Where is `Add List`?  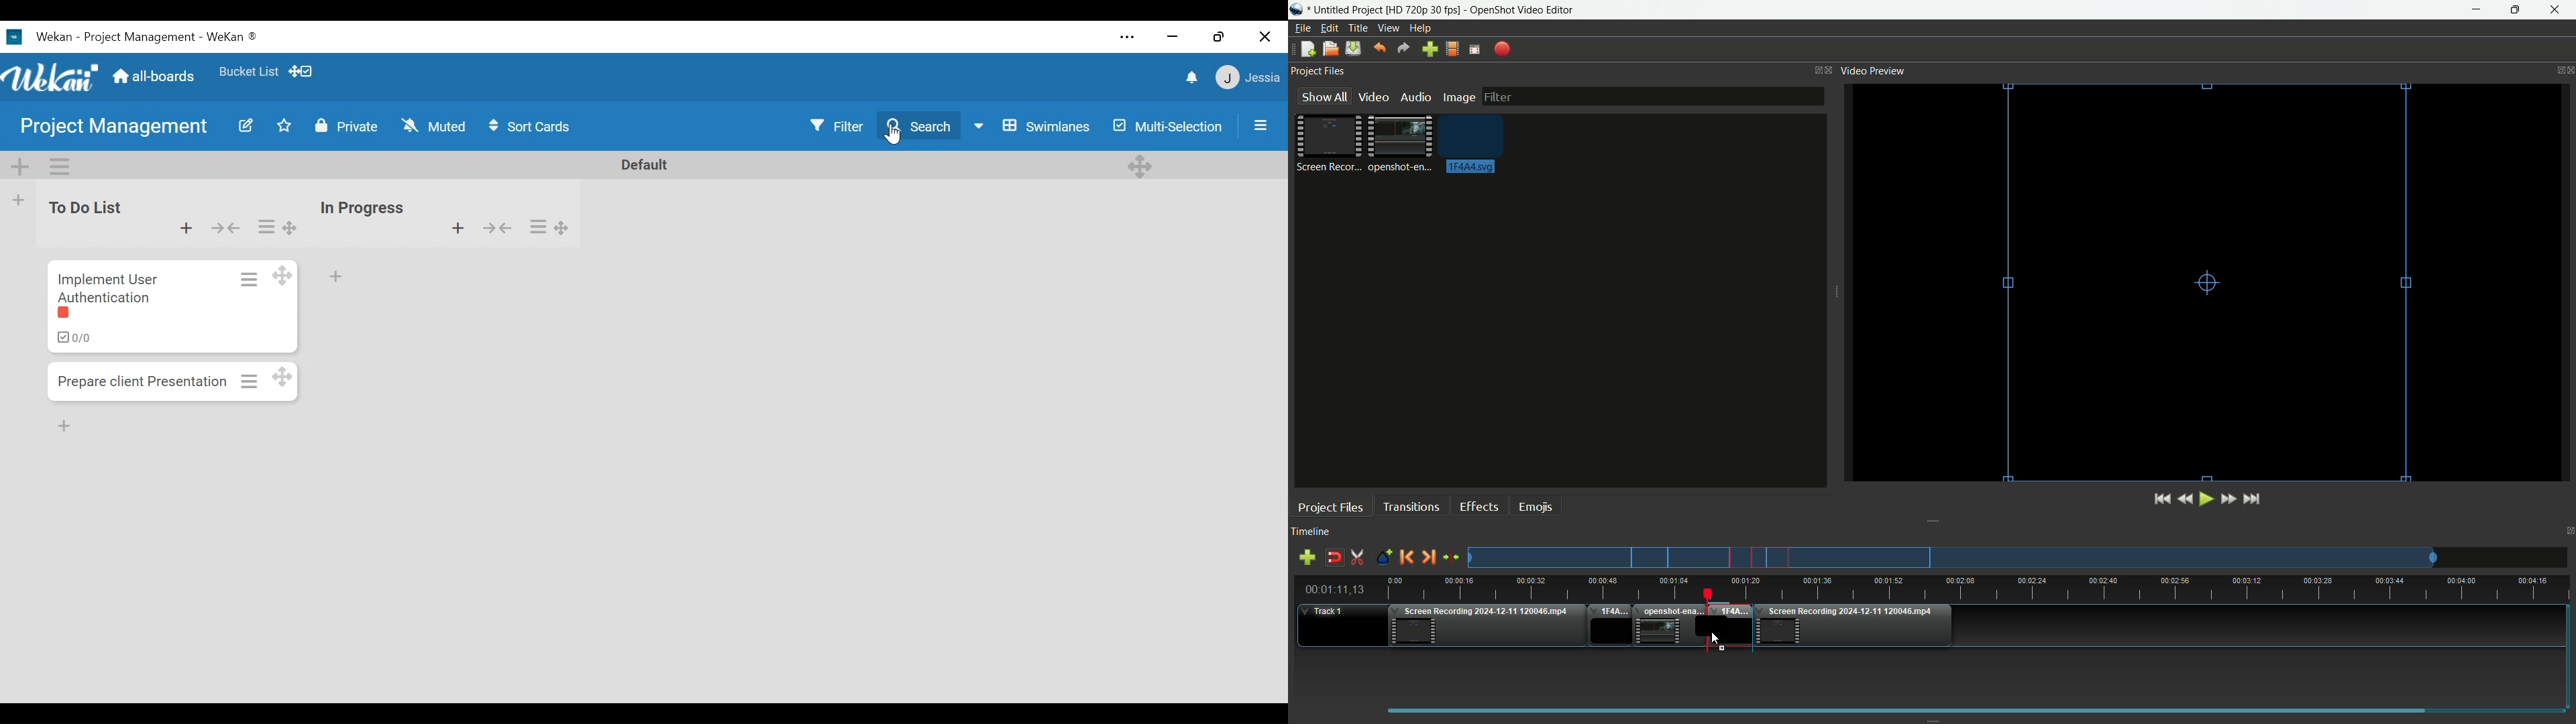
Add List is located at coordinates (21, 200).